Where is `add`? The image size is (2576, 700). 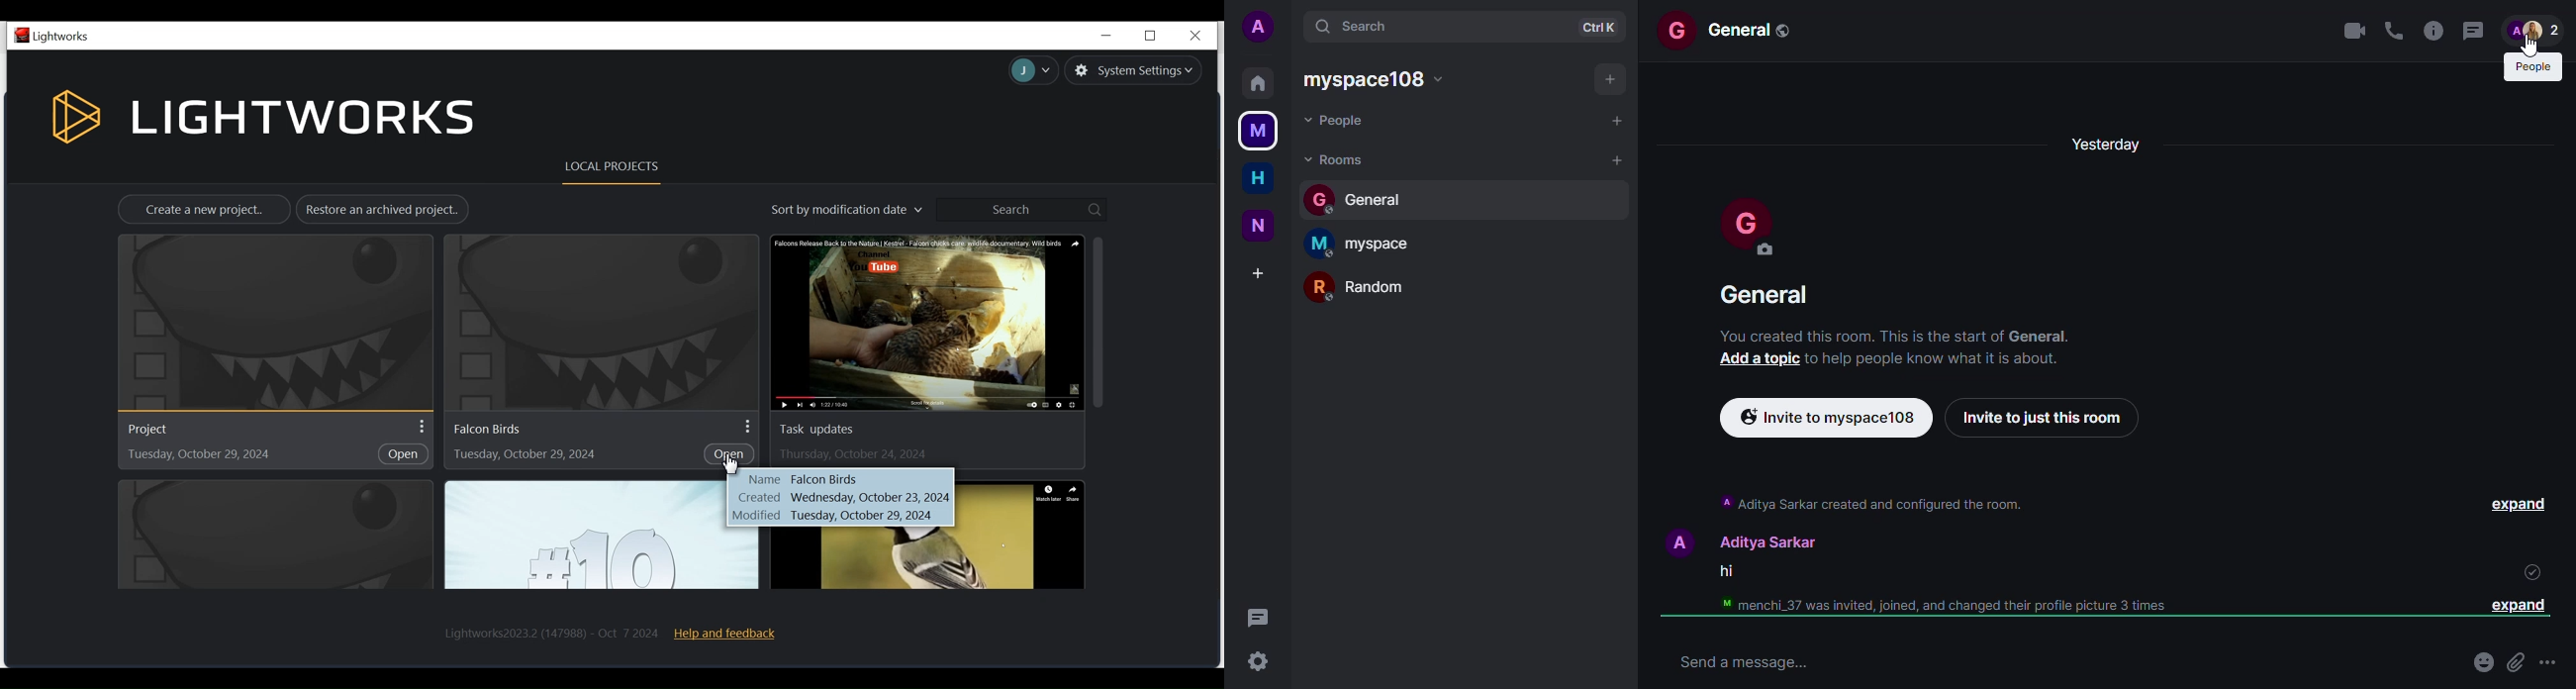 add is located at coordinates (1624, 163).